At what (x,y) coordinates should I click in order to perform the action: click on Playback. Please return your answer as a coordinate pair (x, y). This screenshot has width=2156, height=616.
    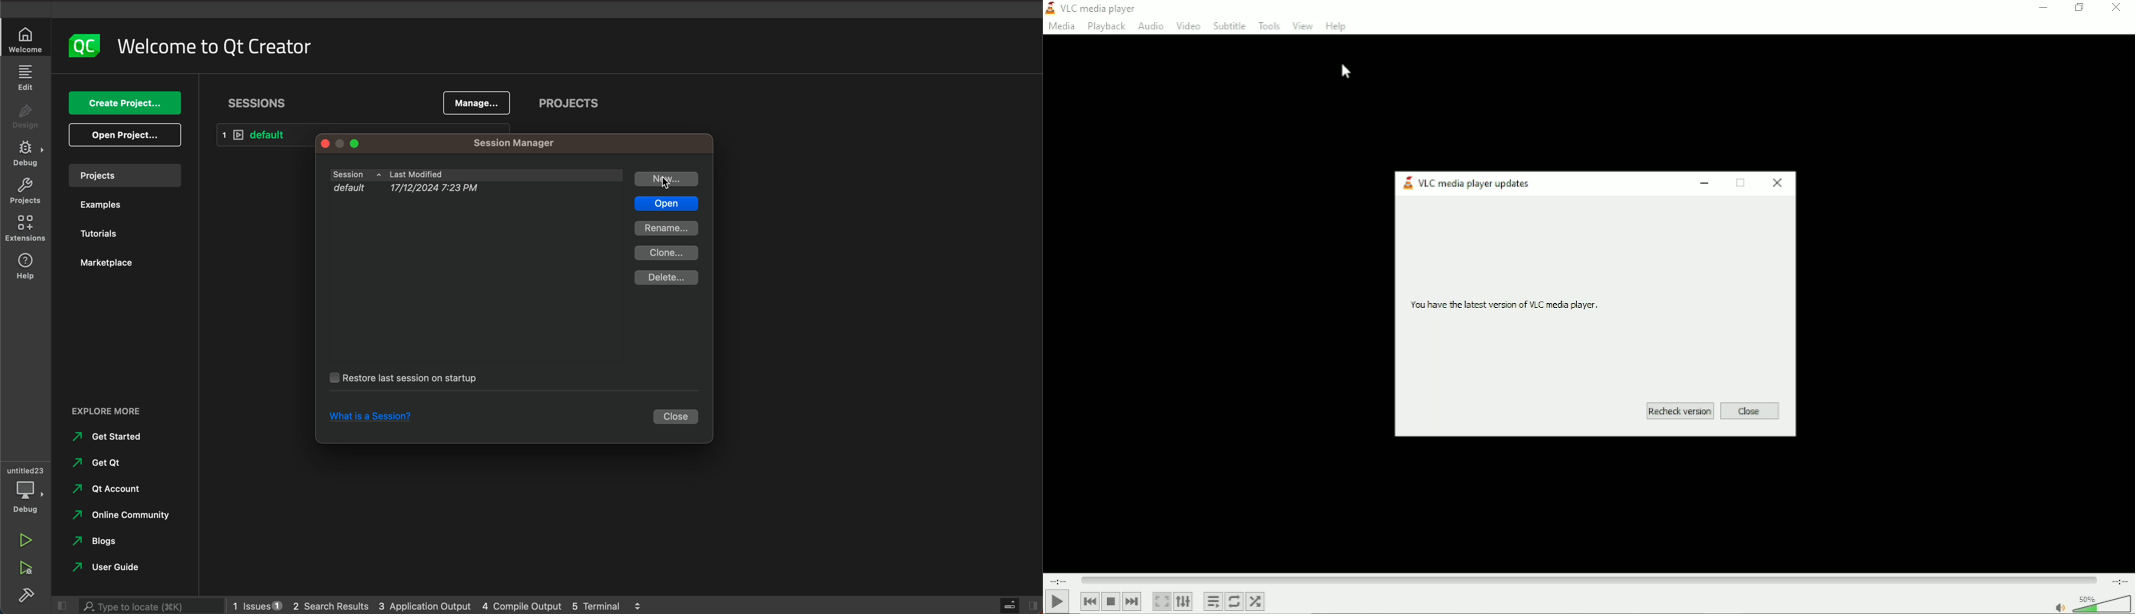
    Looking at the image, I should click on (1106, 27).